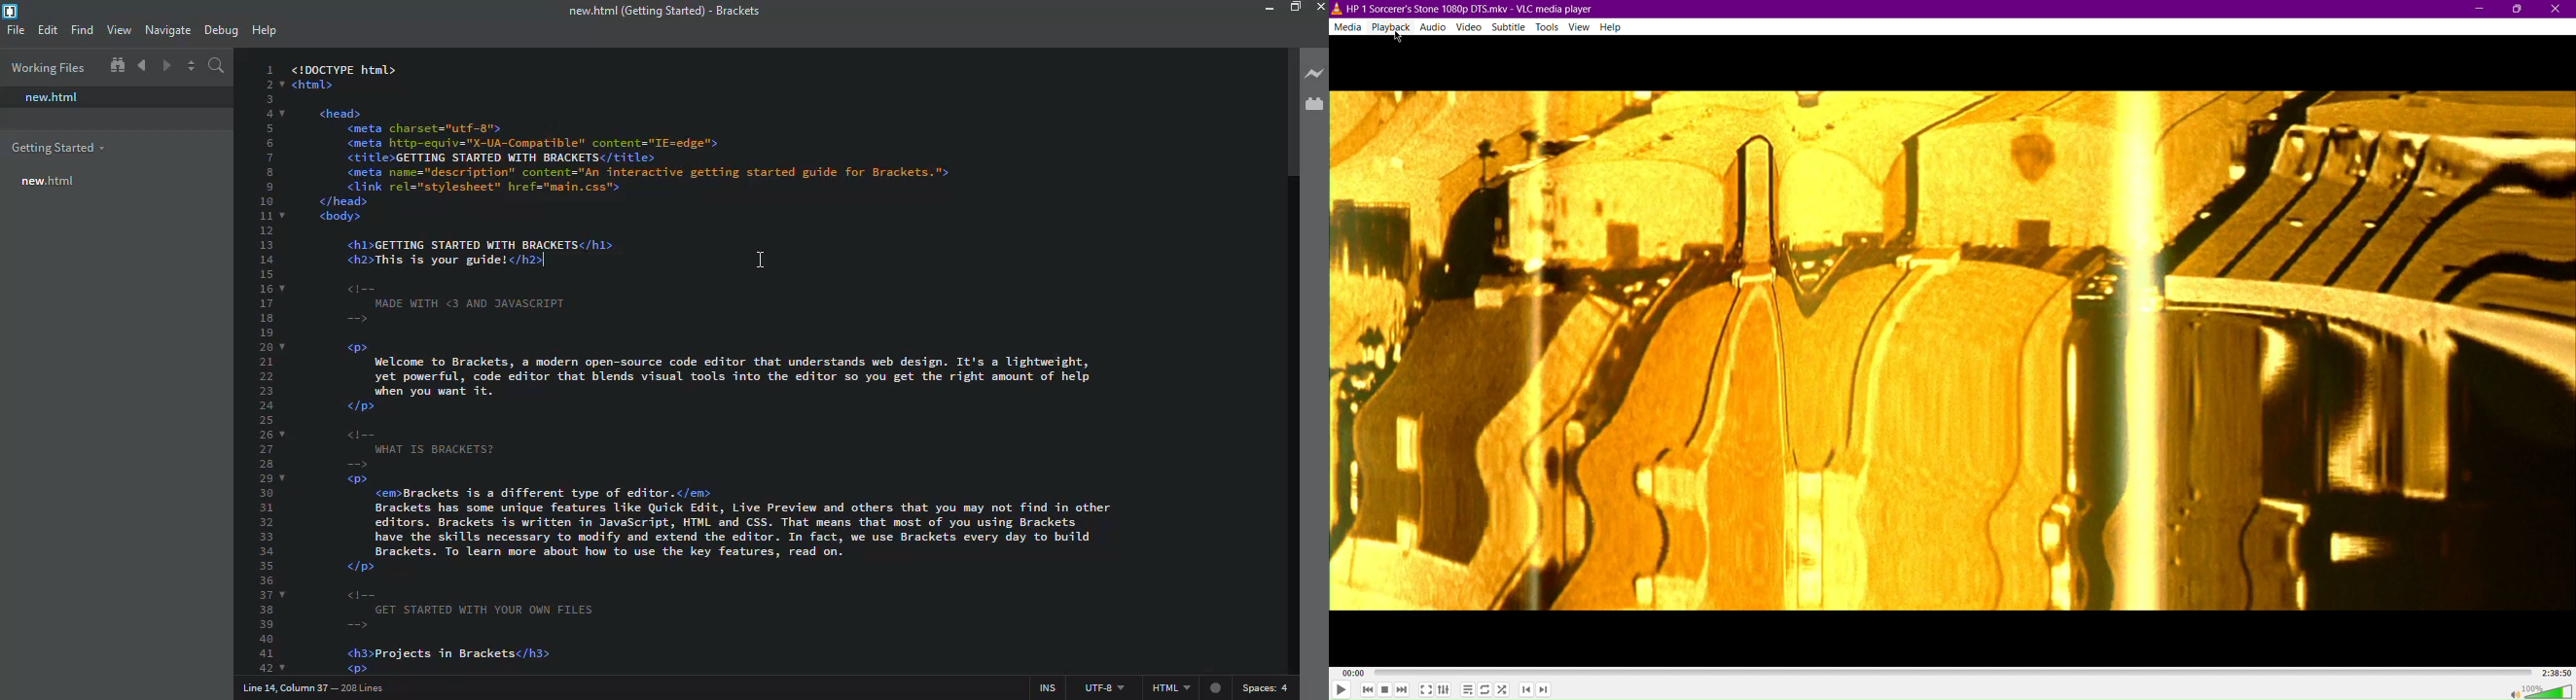  Describe the element at coordinates (1045, 686) in the screenshot. I see `ins` at that location.